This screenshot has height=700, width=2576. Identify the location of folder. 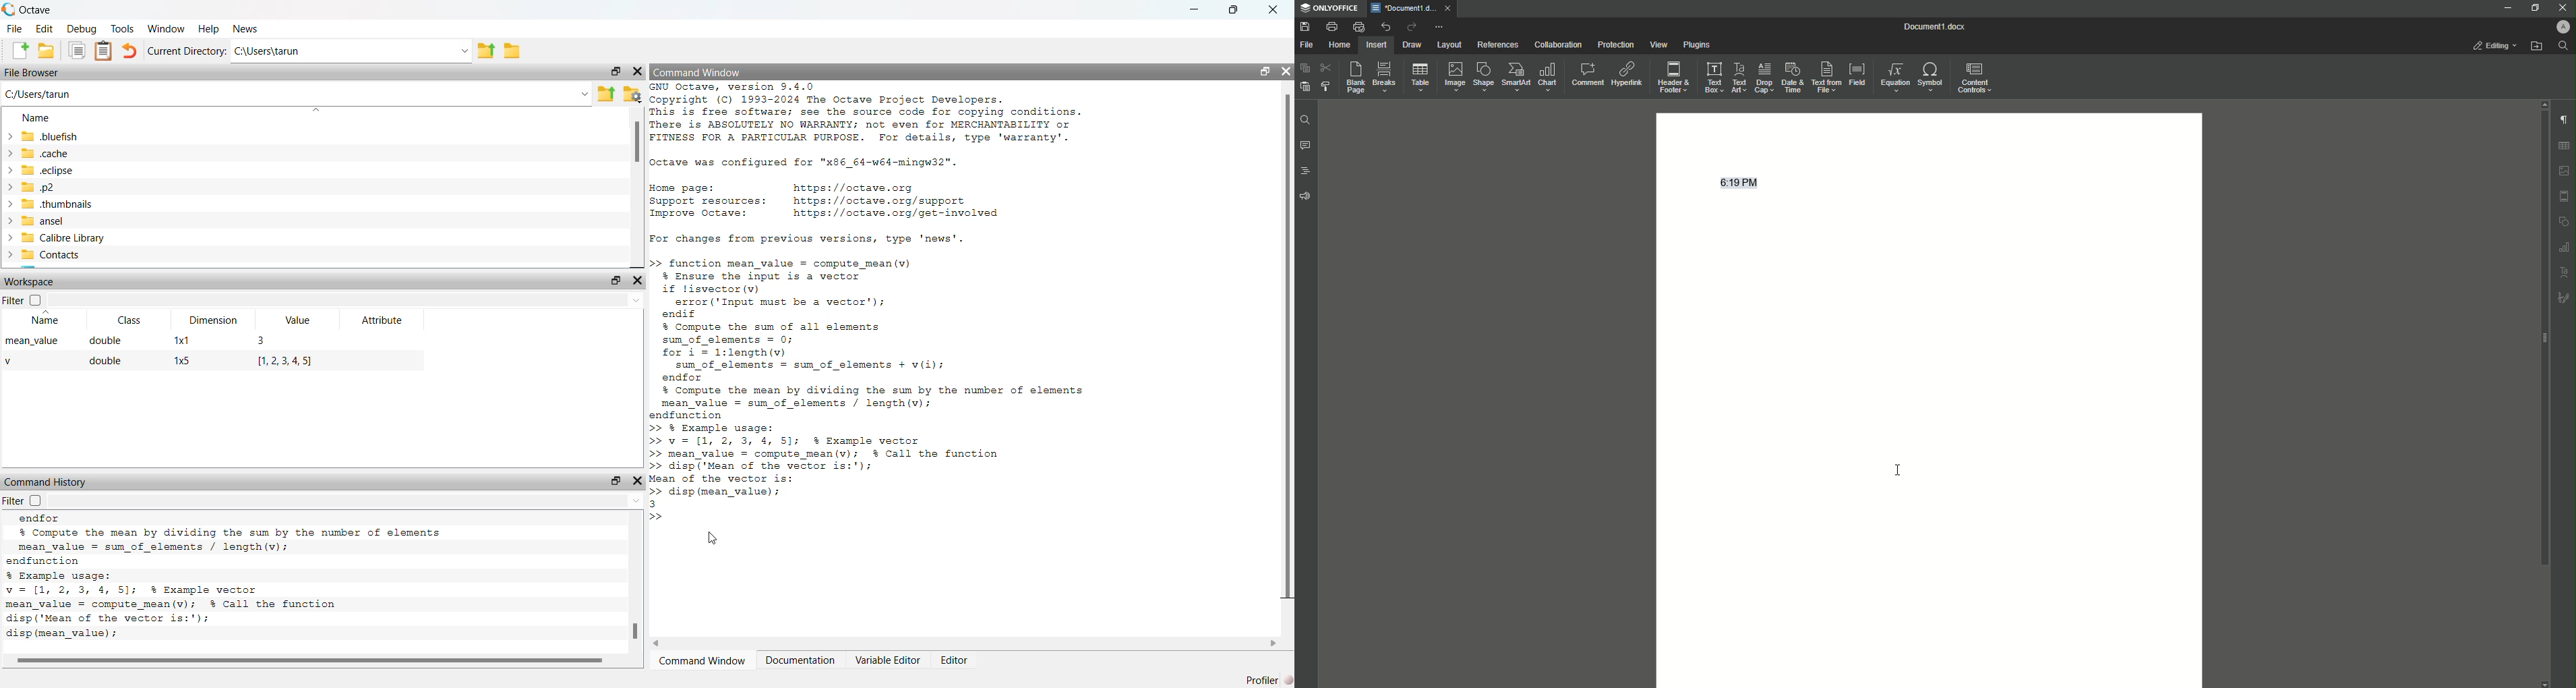
(514, 51).